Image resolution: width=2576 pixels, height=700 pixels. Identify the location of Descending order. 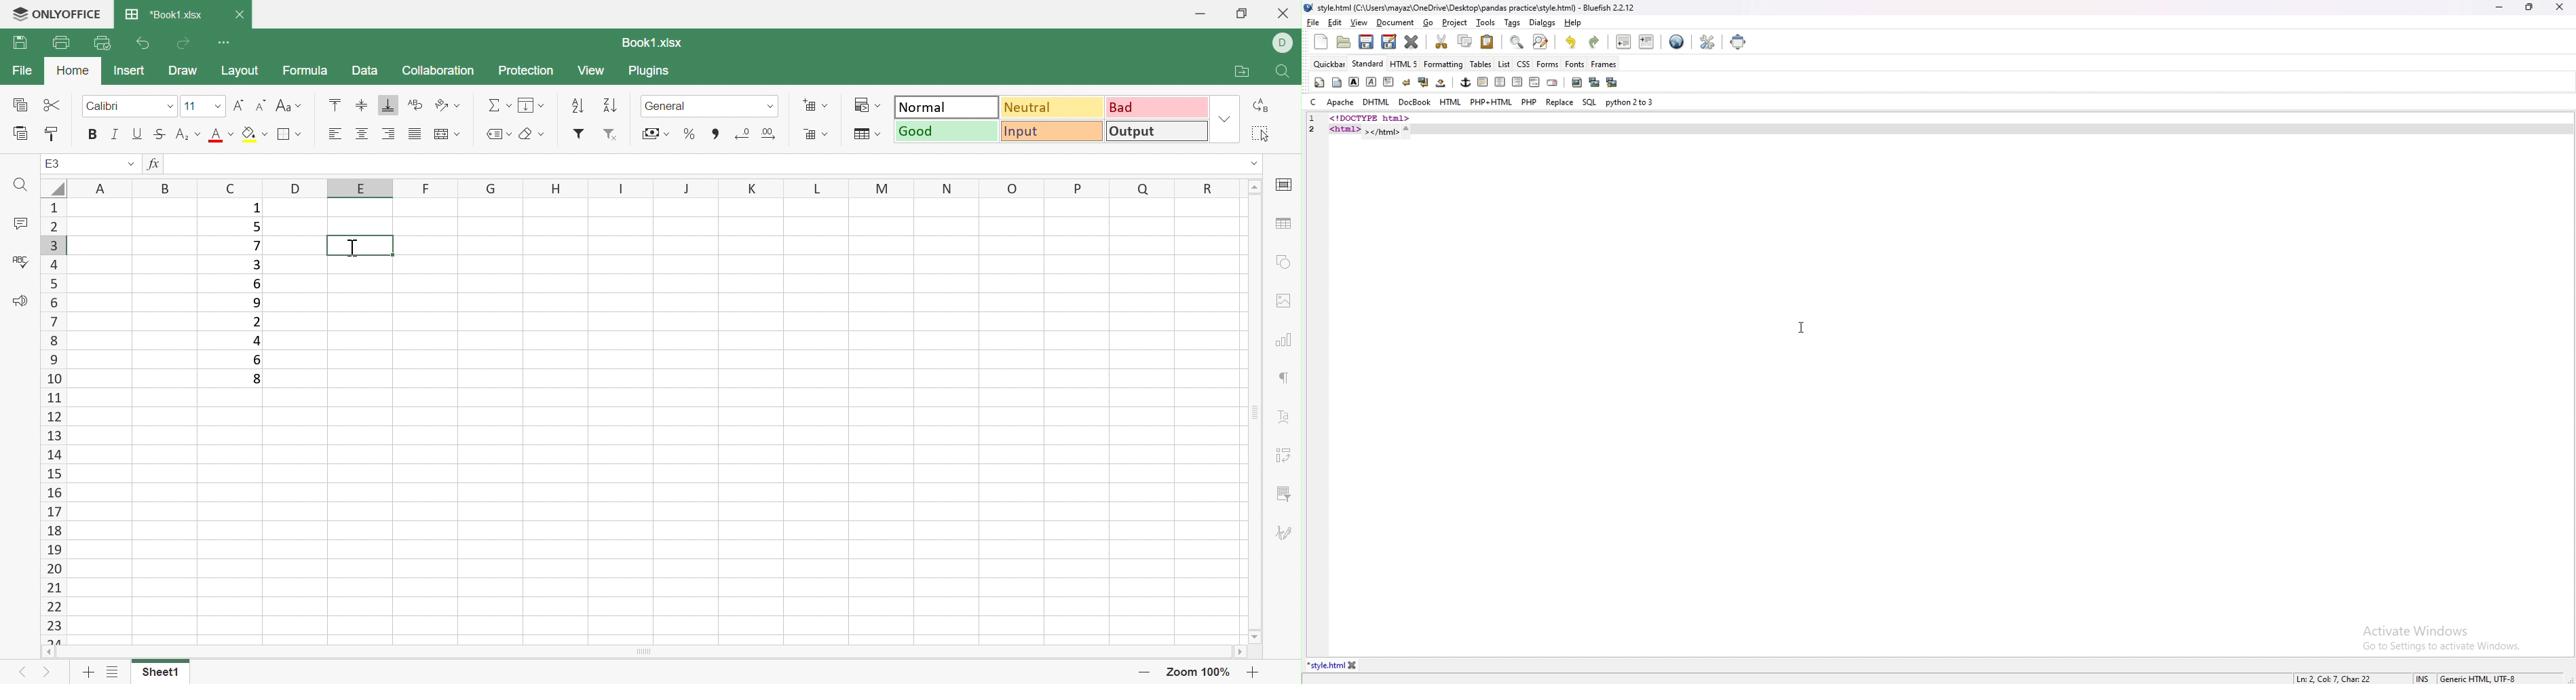
(607, 106).